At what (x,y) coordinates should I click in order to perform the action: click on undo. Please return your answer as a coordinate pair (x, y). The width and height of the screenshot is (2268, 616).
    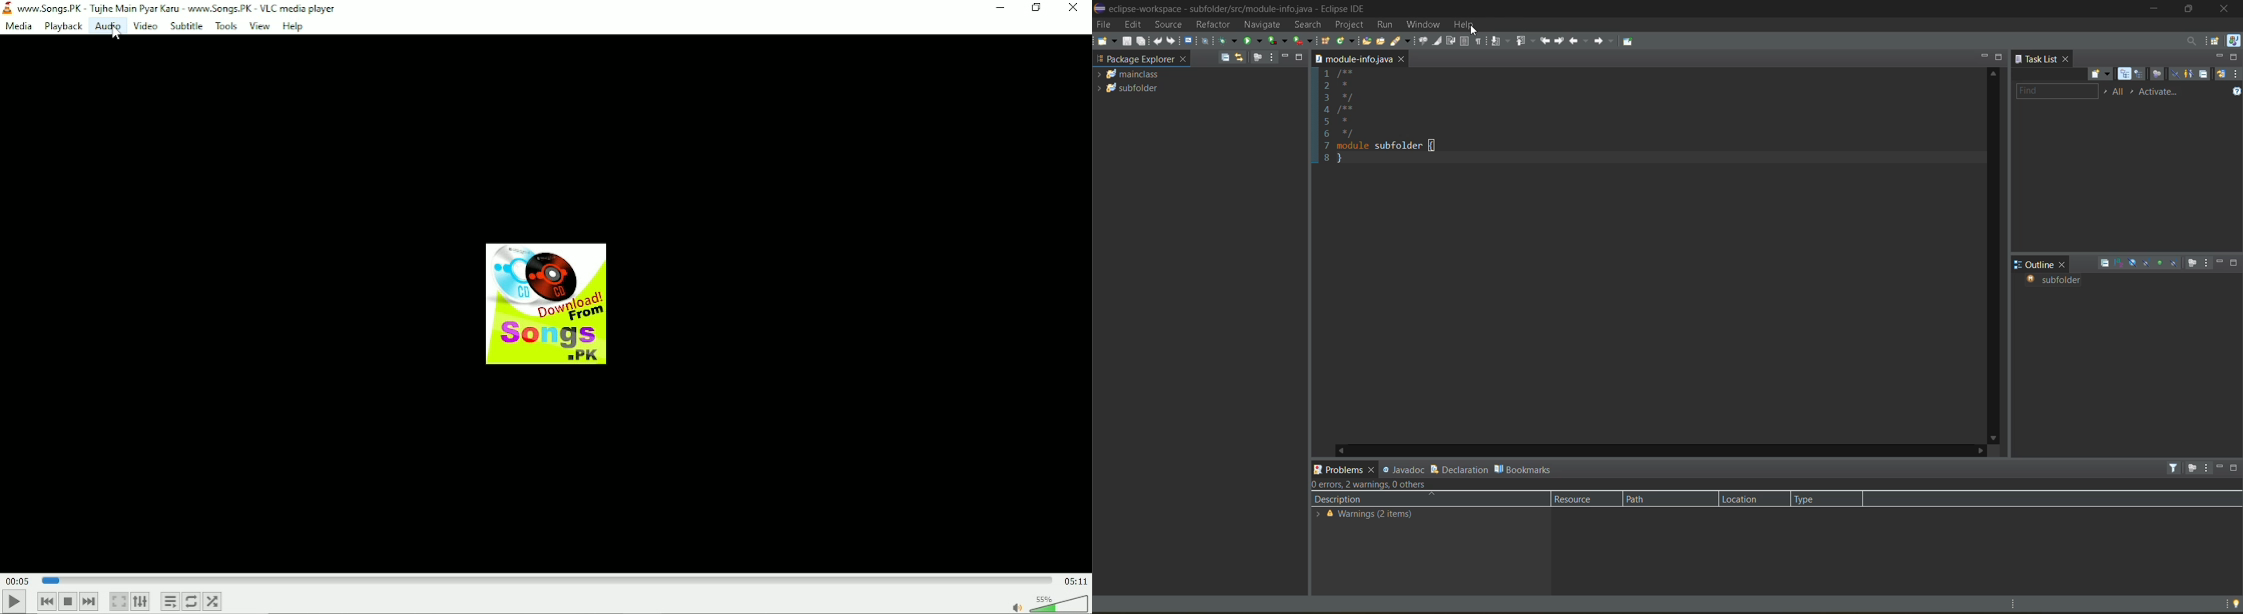
    Looking at the image, I should click on (1159, 41).